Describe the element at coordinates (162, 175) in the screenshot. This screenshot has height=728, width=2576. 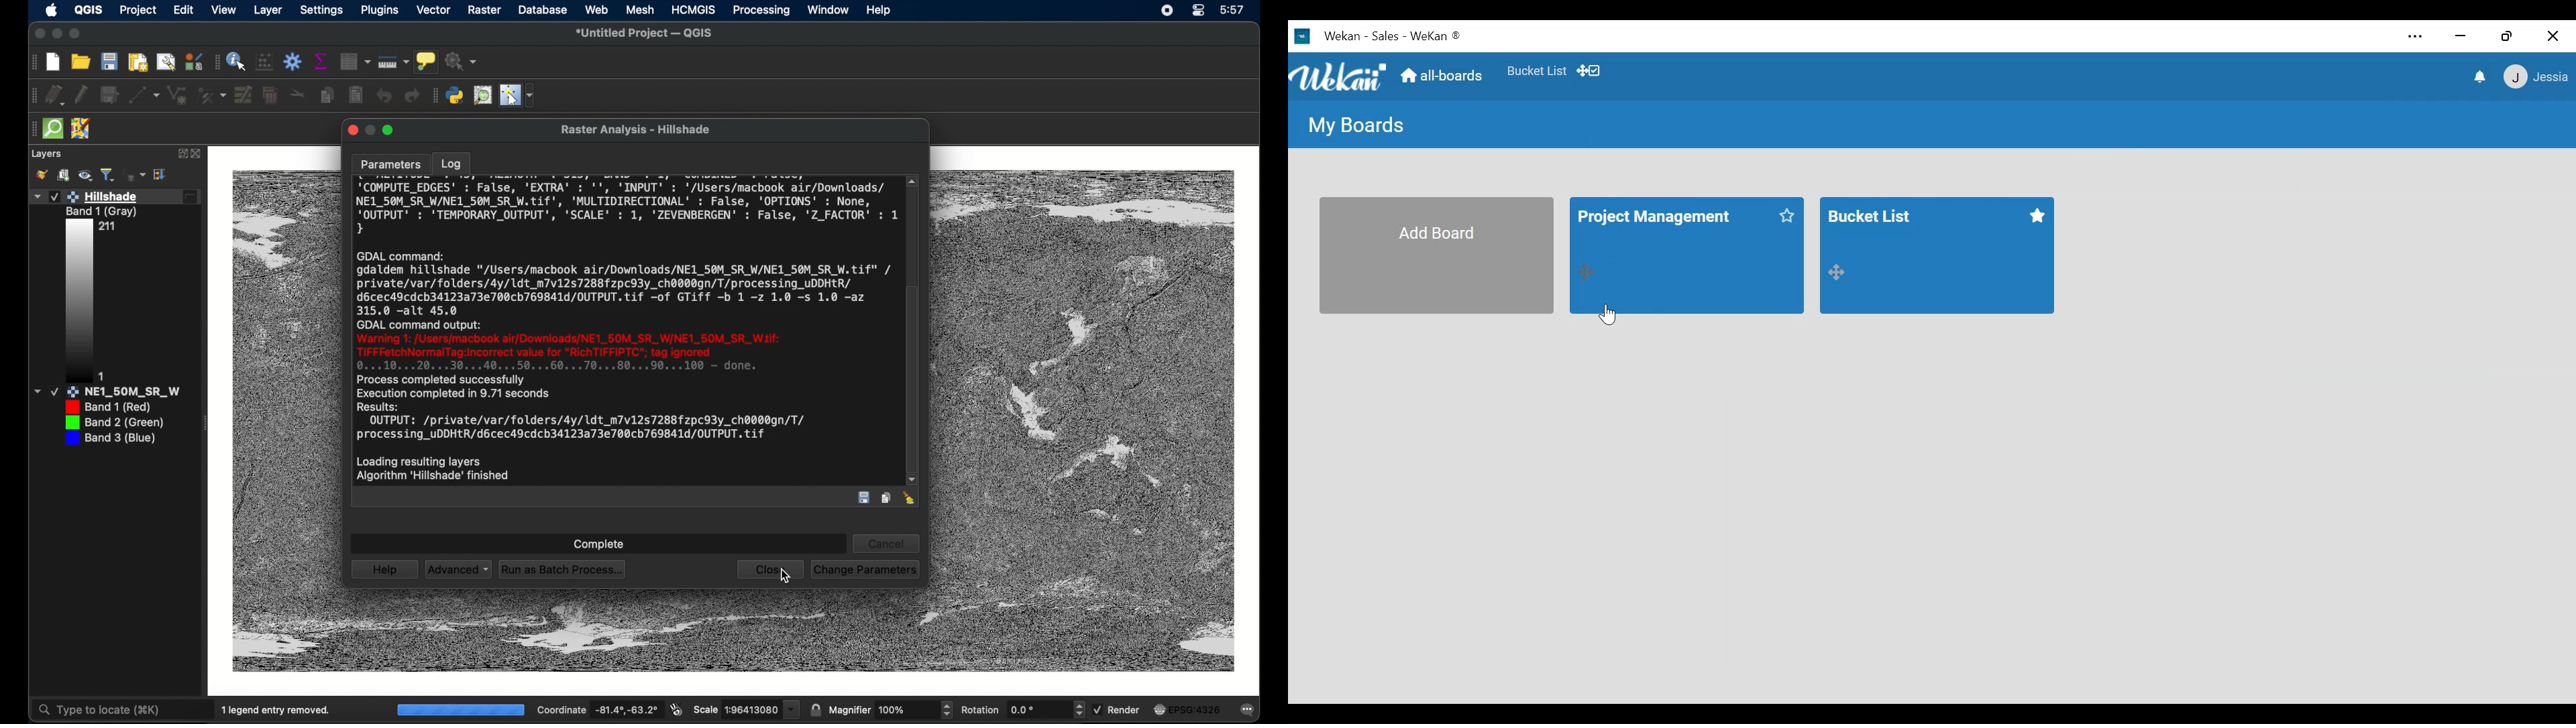
I see `expand` at that location.